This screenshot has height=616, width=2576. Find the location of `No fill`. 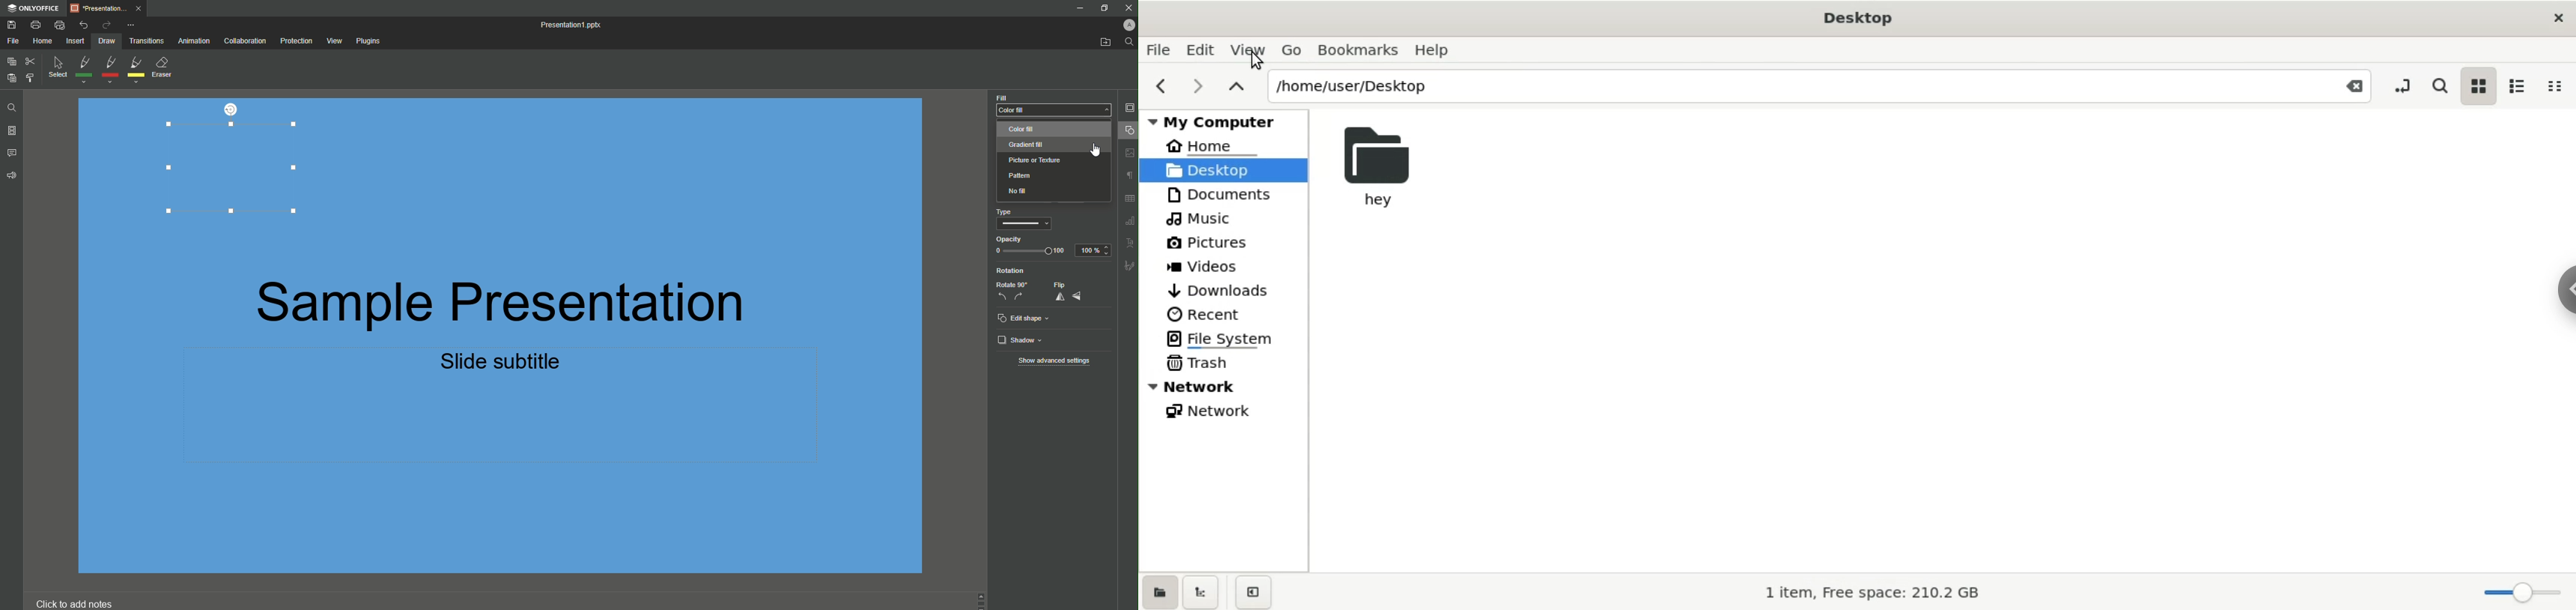

No fill is located at coordinates (1018, 191).